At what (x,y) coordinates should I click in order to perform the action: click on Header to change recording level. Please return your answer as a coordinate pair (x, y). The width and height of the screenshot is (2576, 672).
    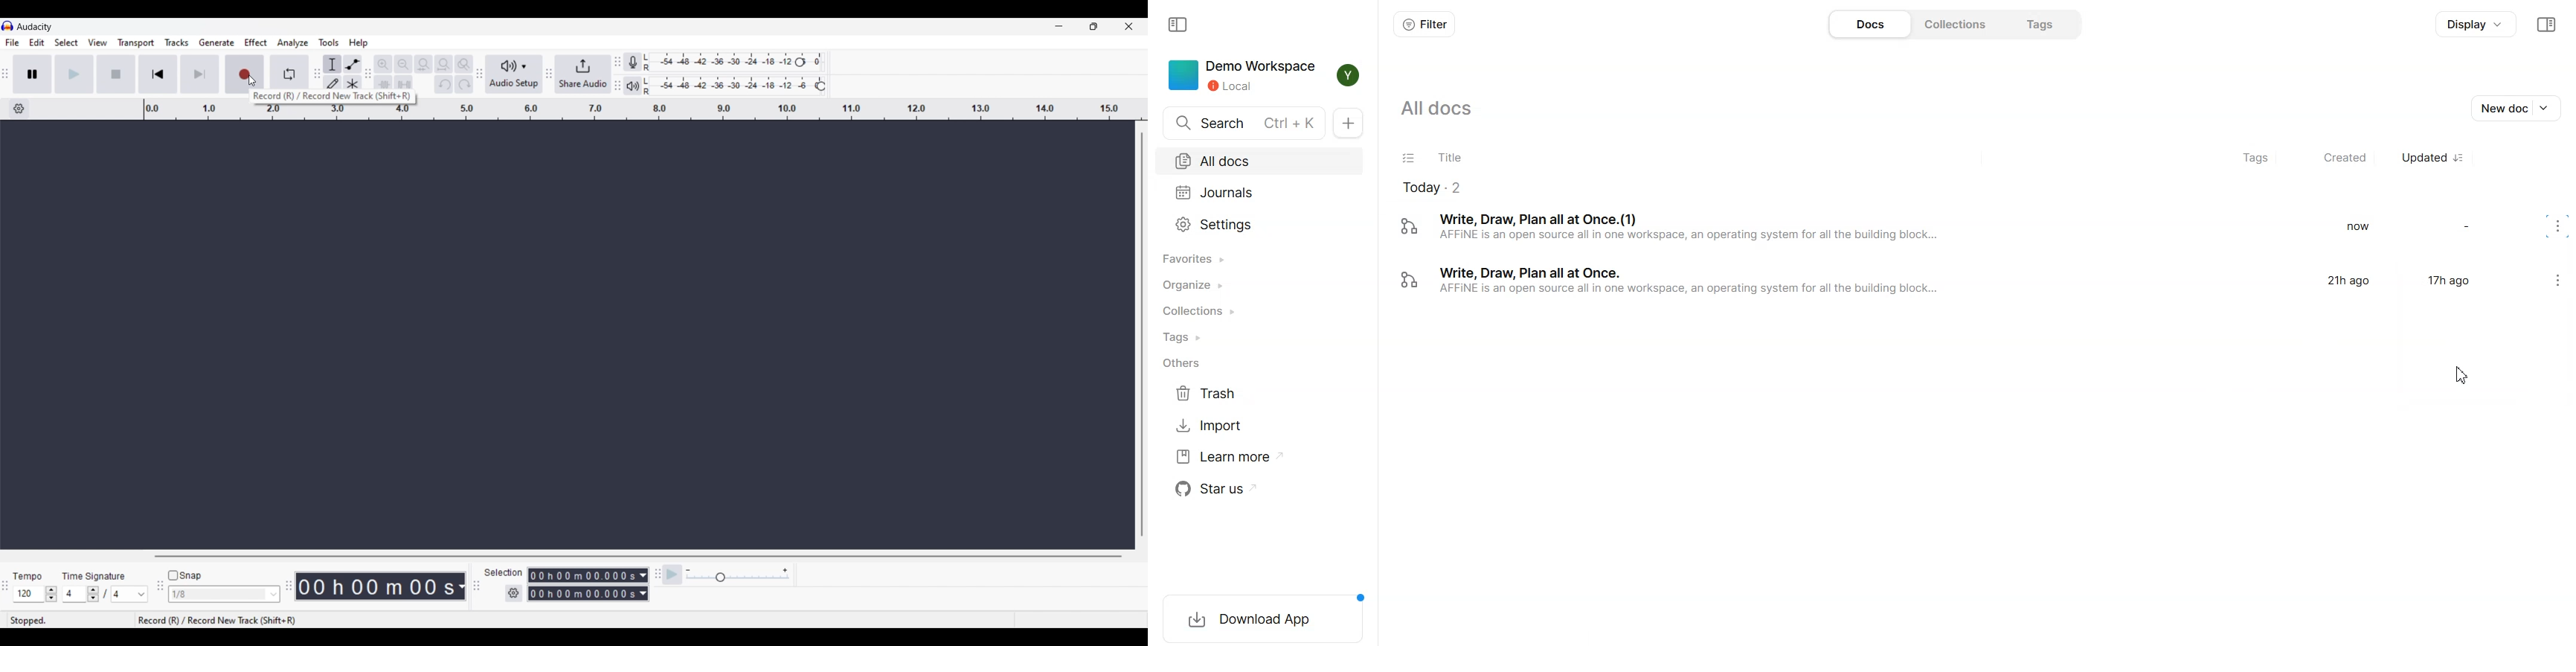
    Looking at the image, I should click on (812, 60).